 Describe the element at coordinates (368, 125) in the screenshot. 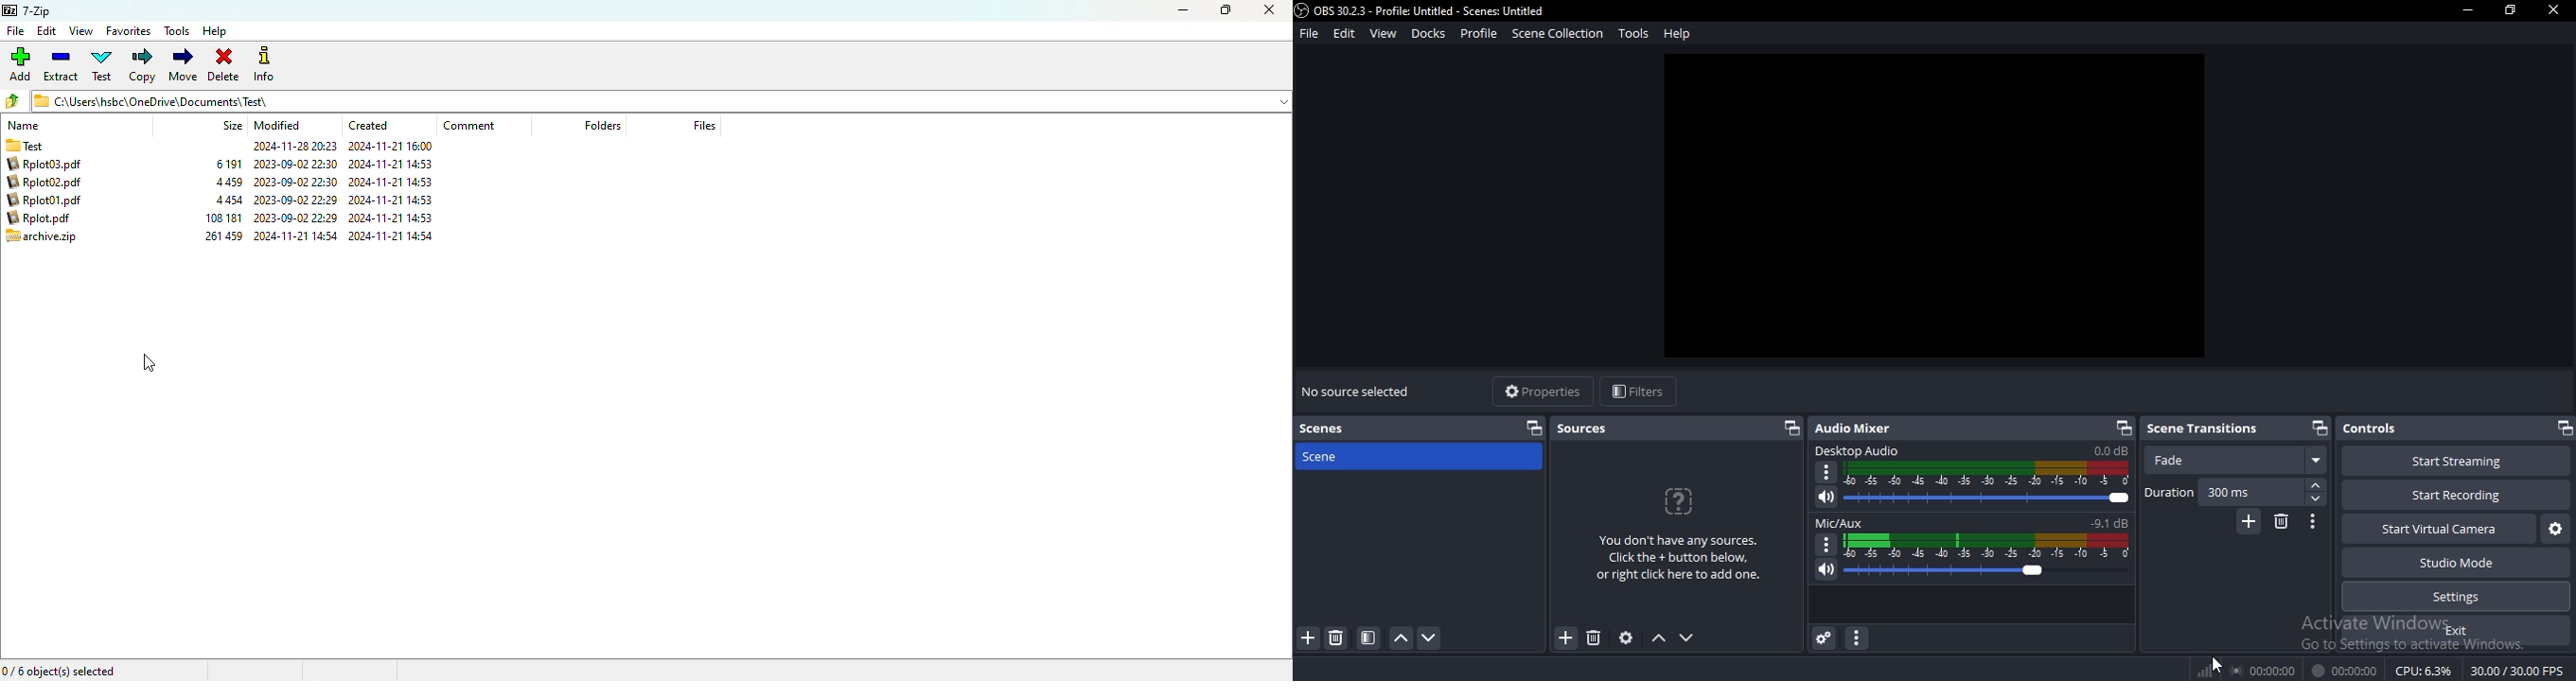

I see `created` at that location.